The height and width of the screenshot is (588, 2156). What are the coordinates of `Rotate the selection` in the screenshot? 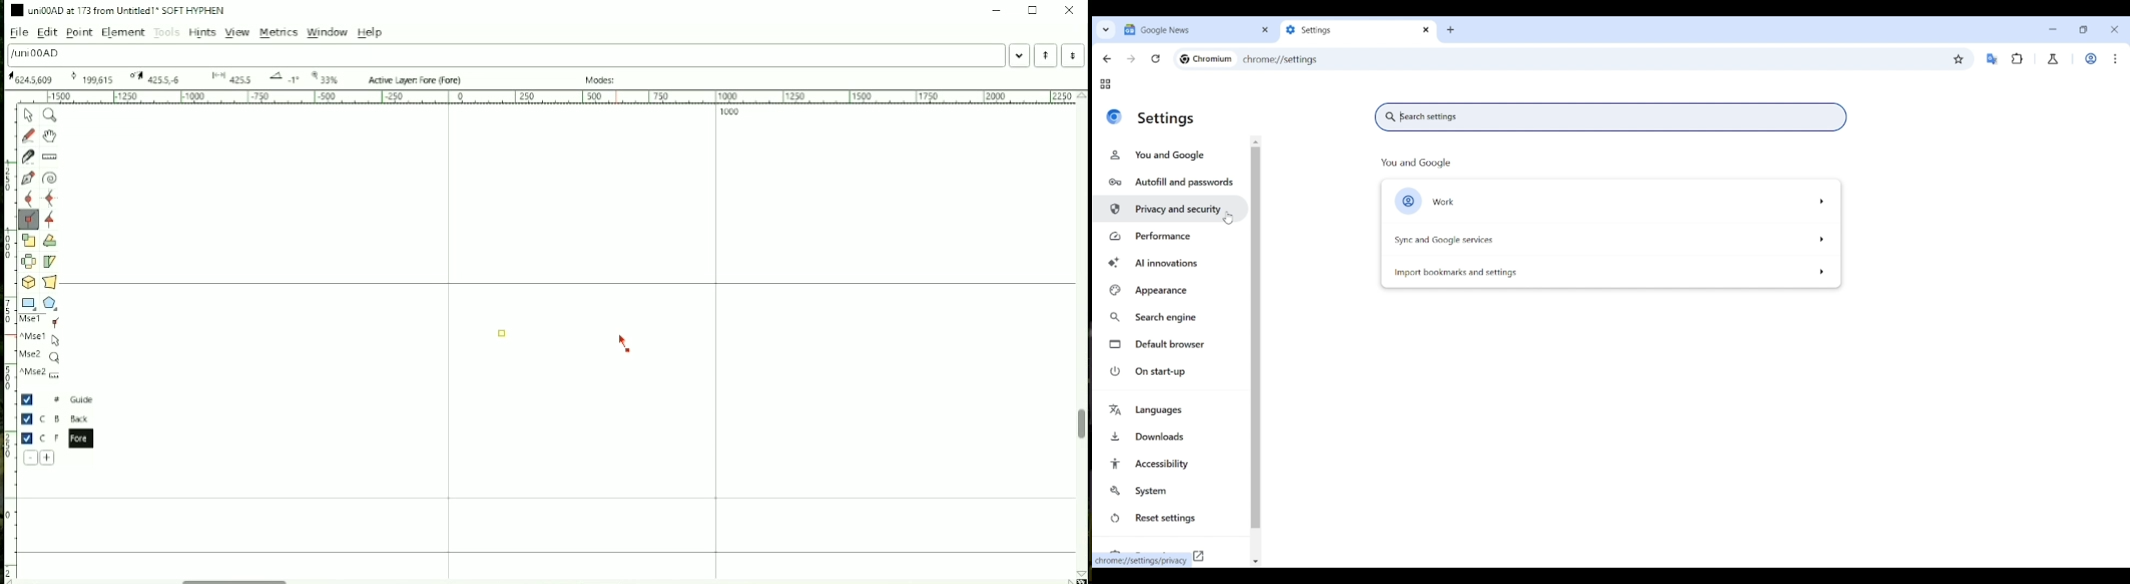 It's located at (50, 242).